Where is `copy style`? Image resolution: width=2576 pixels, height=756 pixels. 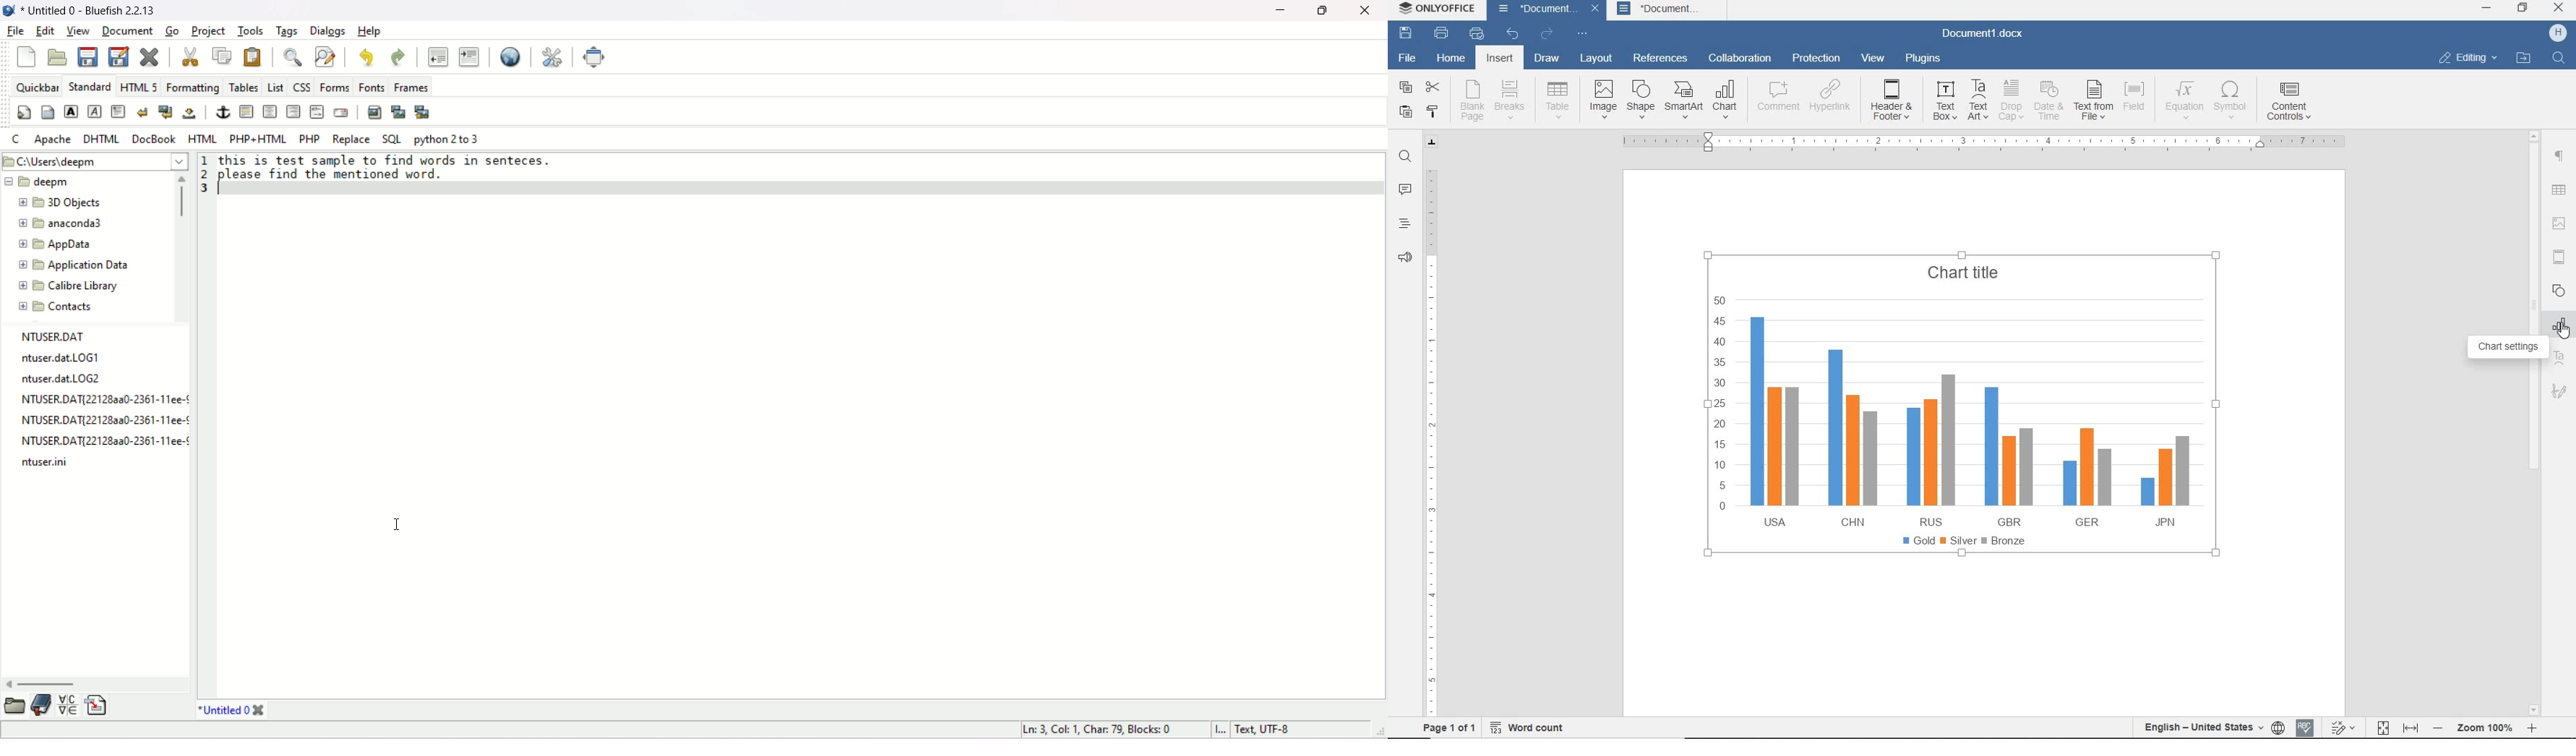
copy style is located at coordinates (1434, 111).